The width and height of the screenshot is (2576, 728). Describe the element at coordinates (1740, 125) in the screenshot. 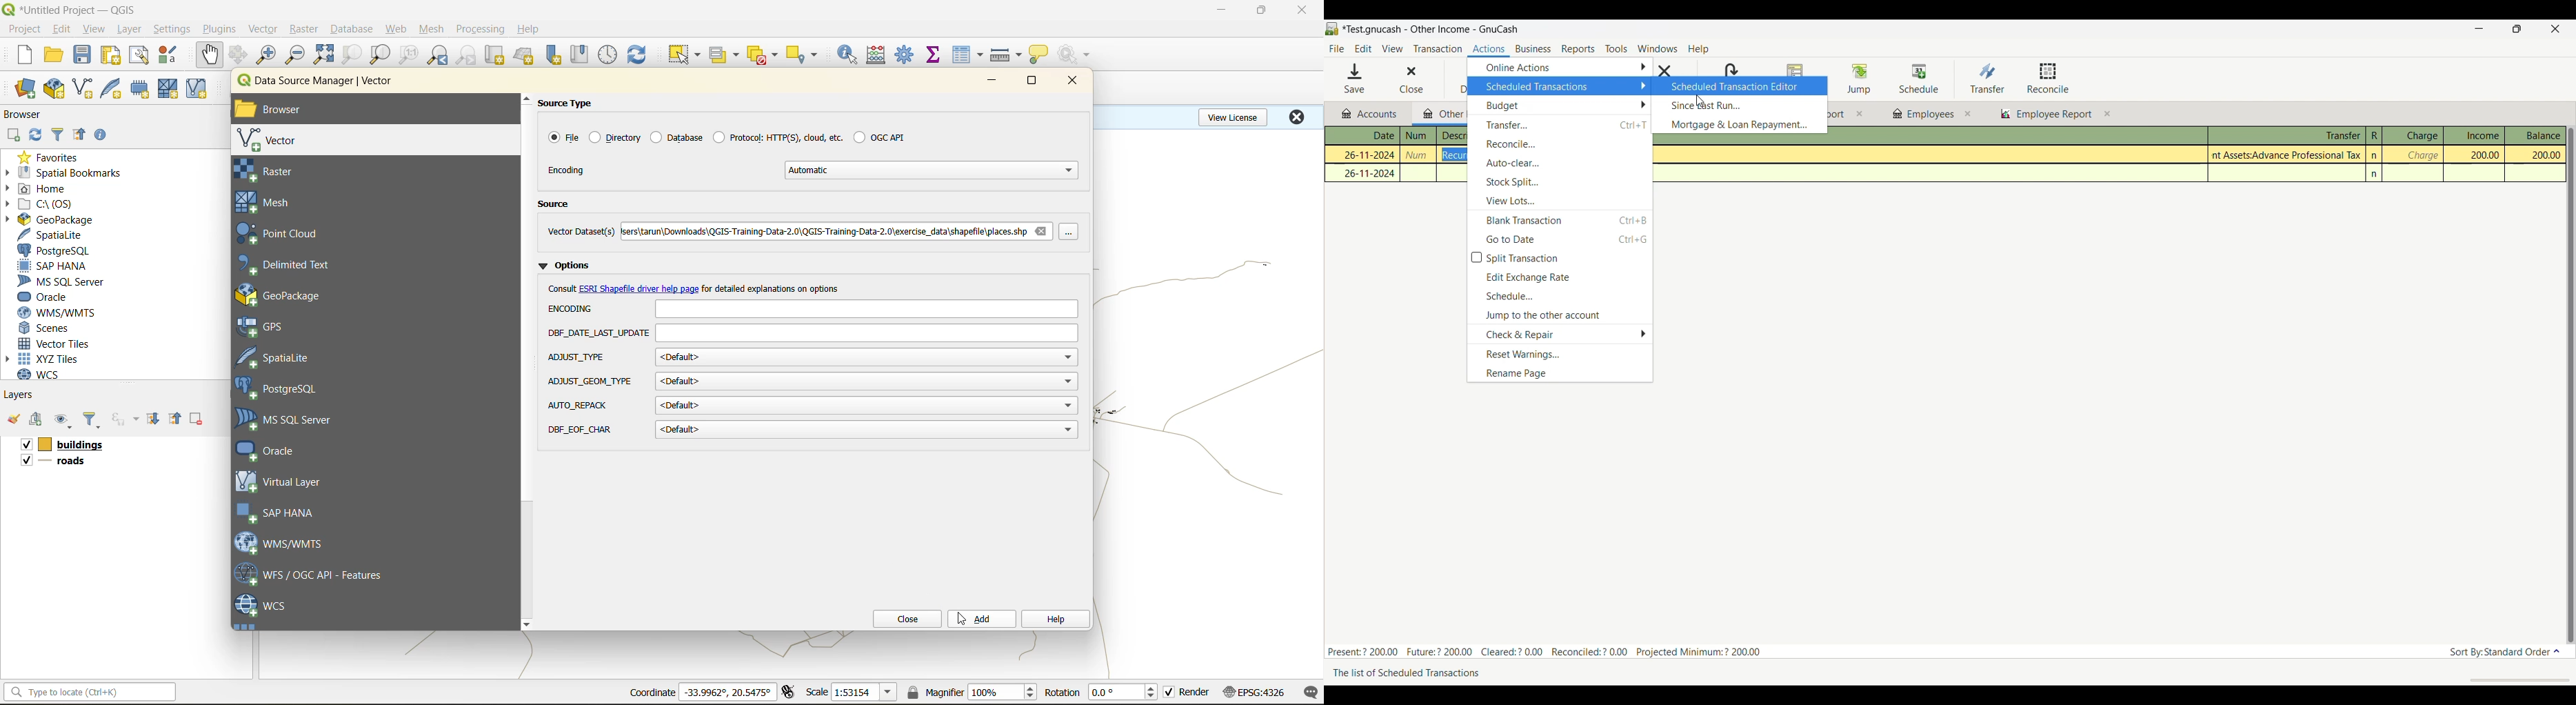

I see `Mortgage and loan repayment` at that location.